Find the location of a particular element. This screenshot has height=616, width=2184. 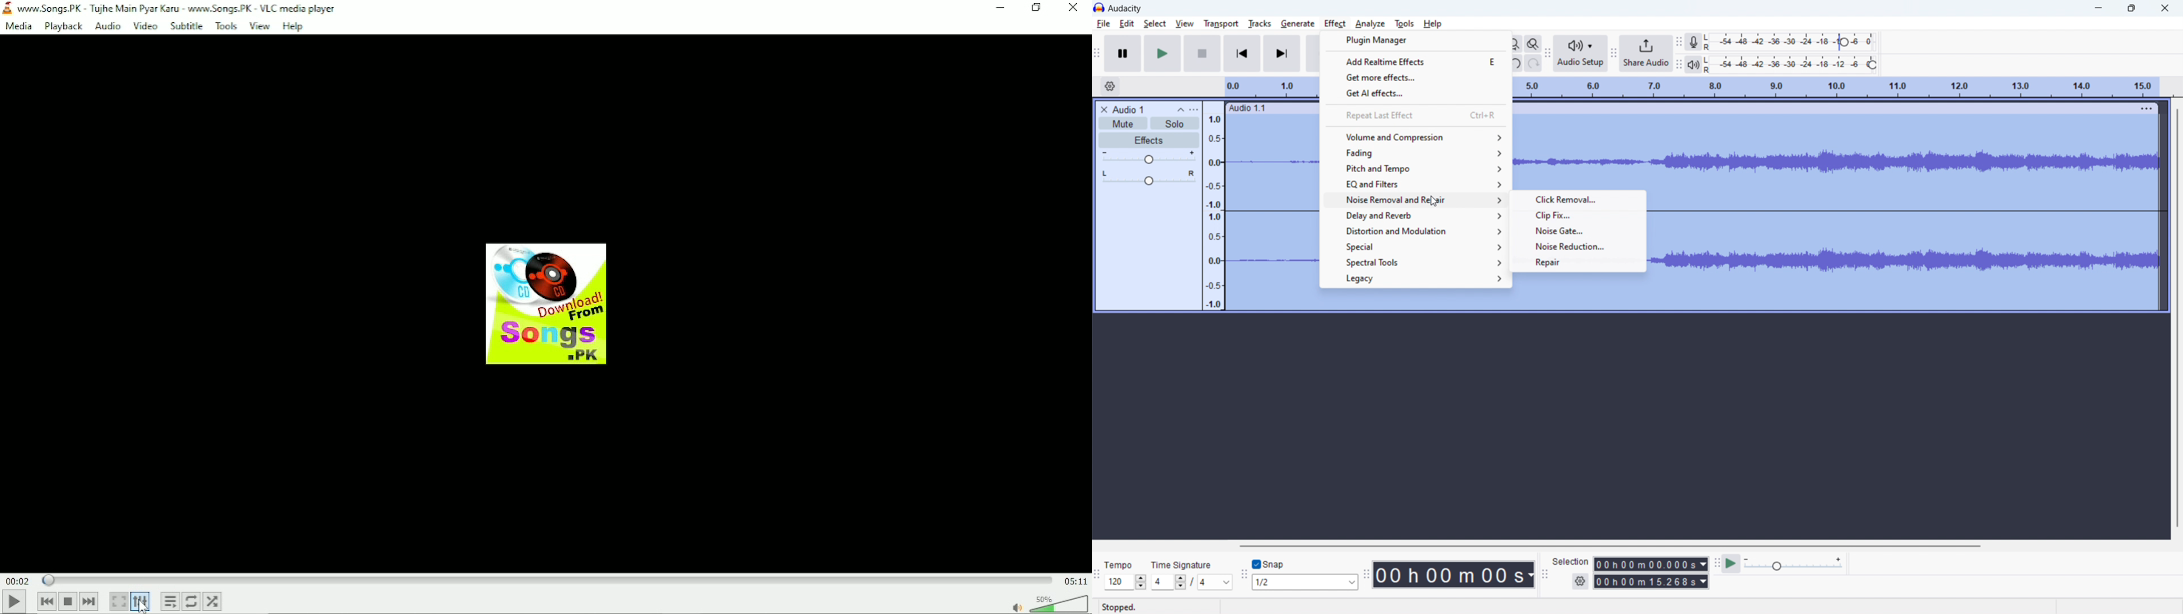

play at speed is located at coordinates (1731, 563).